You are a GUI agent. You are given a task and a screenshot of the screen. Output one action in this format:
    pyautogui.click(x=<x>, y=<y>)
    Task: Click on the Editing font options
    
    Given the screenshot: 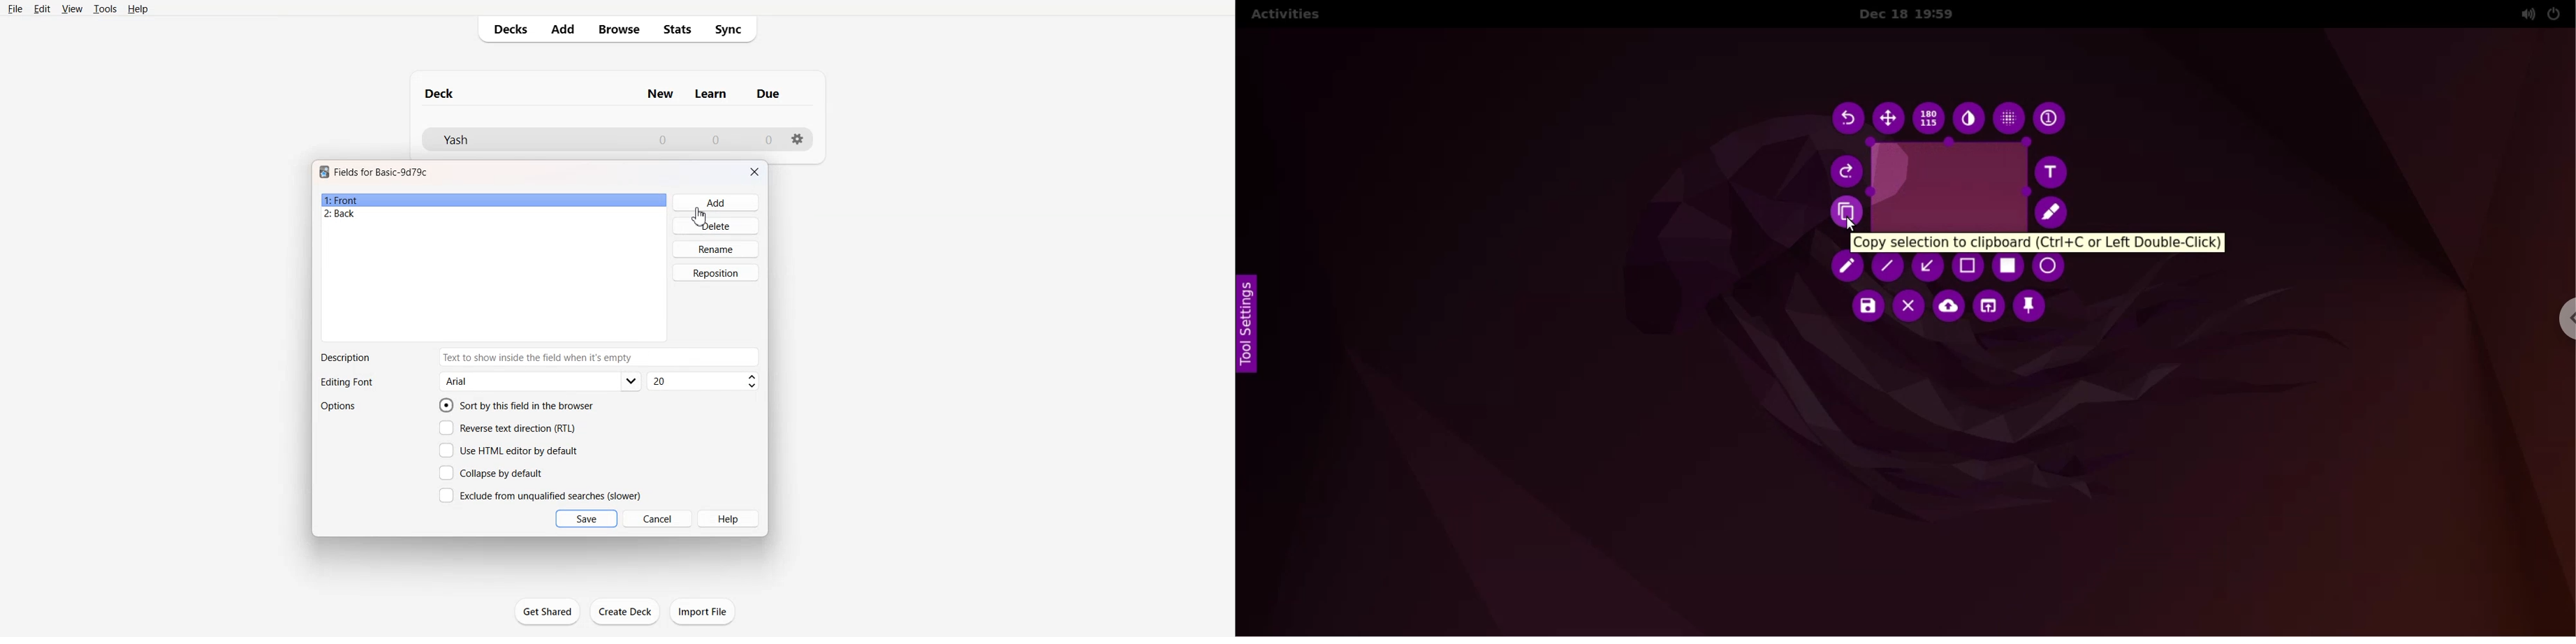 What is the action you would take?
    pyautogui.click(x=541, y=382)
    